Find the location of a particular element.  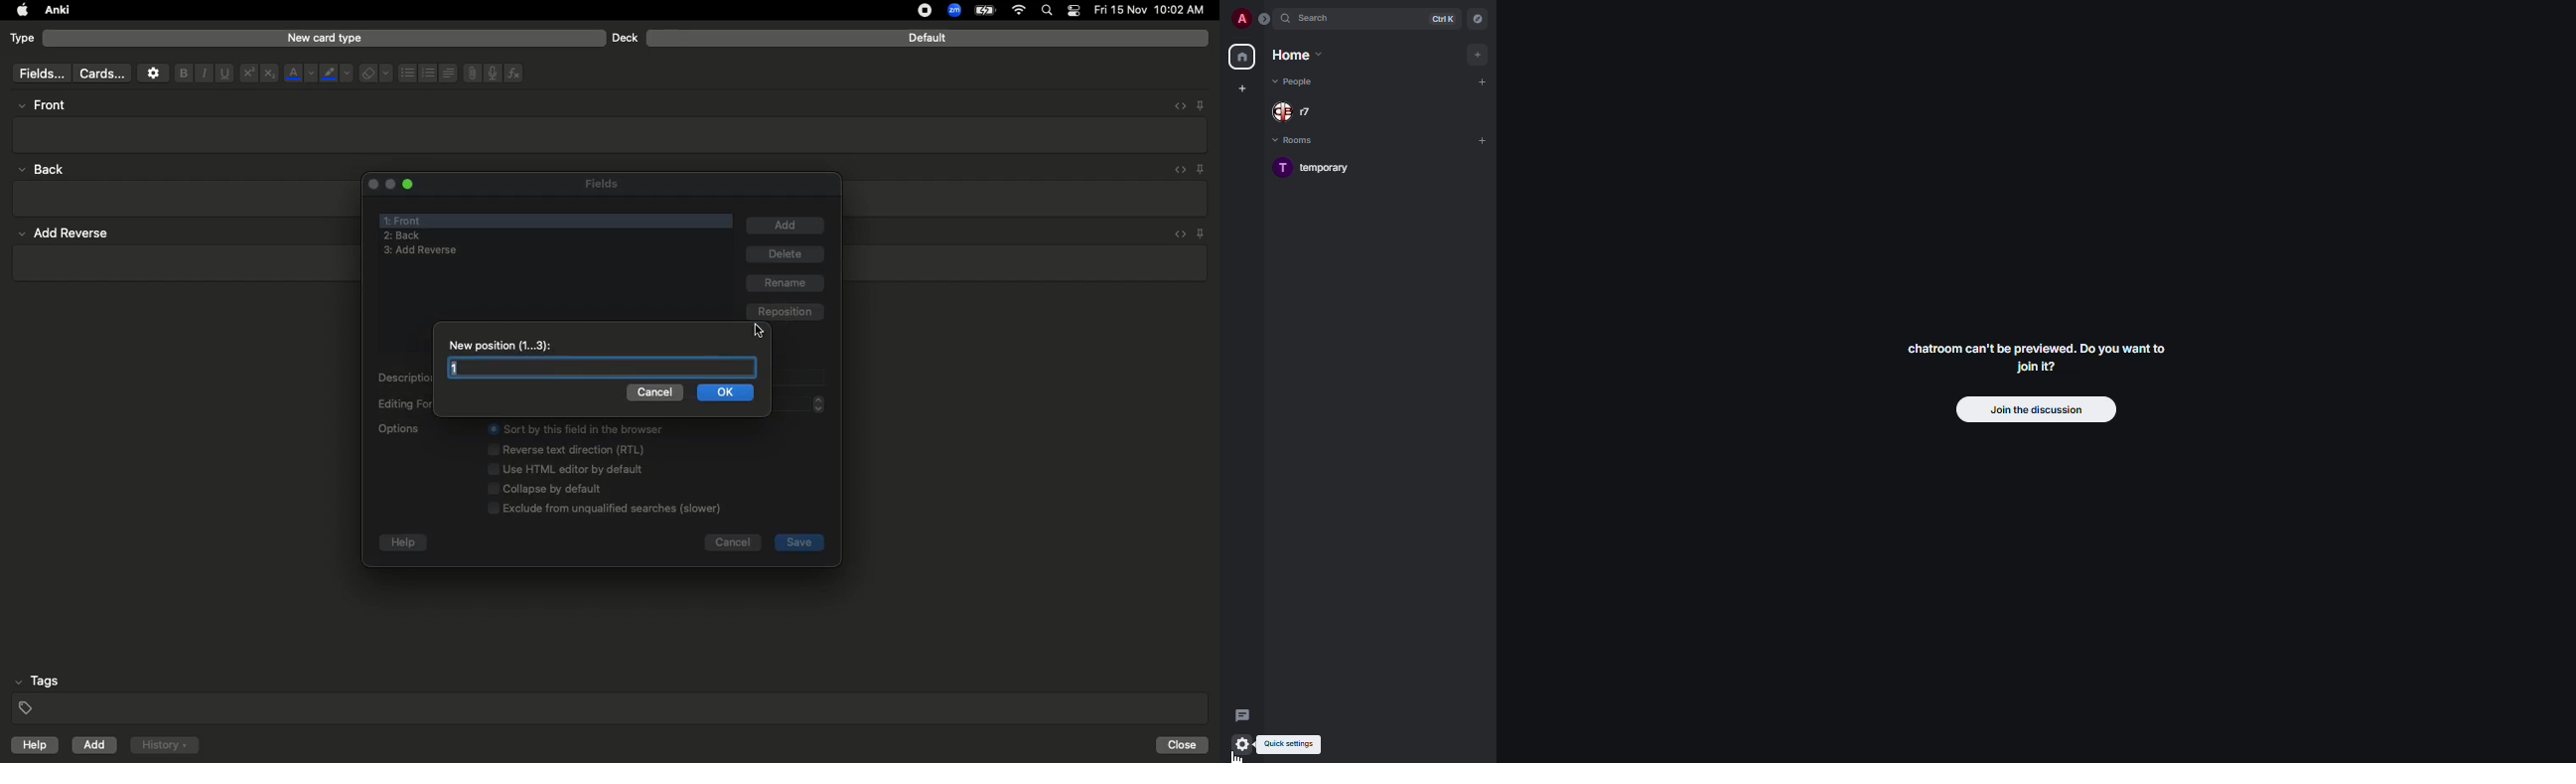

Superscript is located at coordinates (247, 74).